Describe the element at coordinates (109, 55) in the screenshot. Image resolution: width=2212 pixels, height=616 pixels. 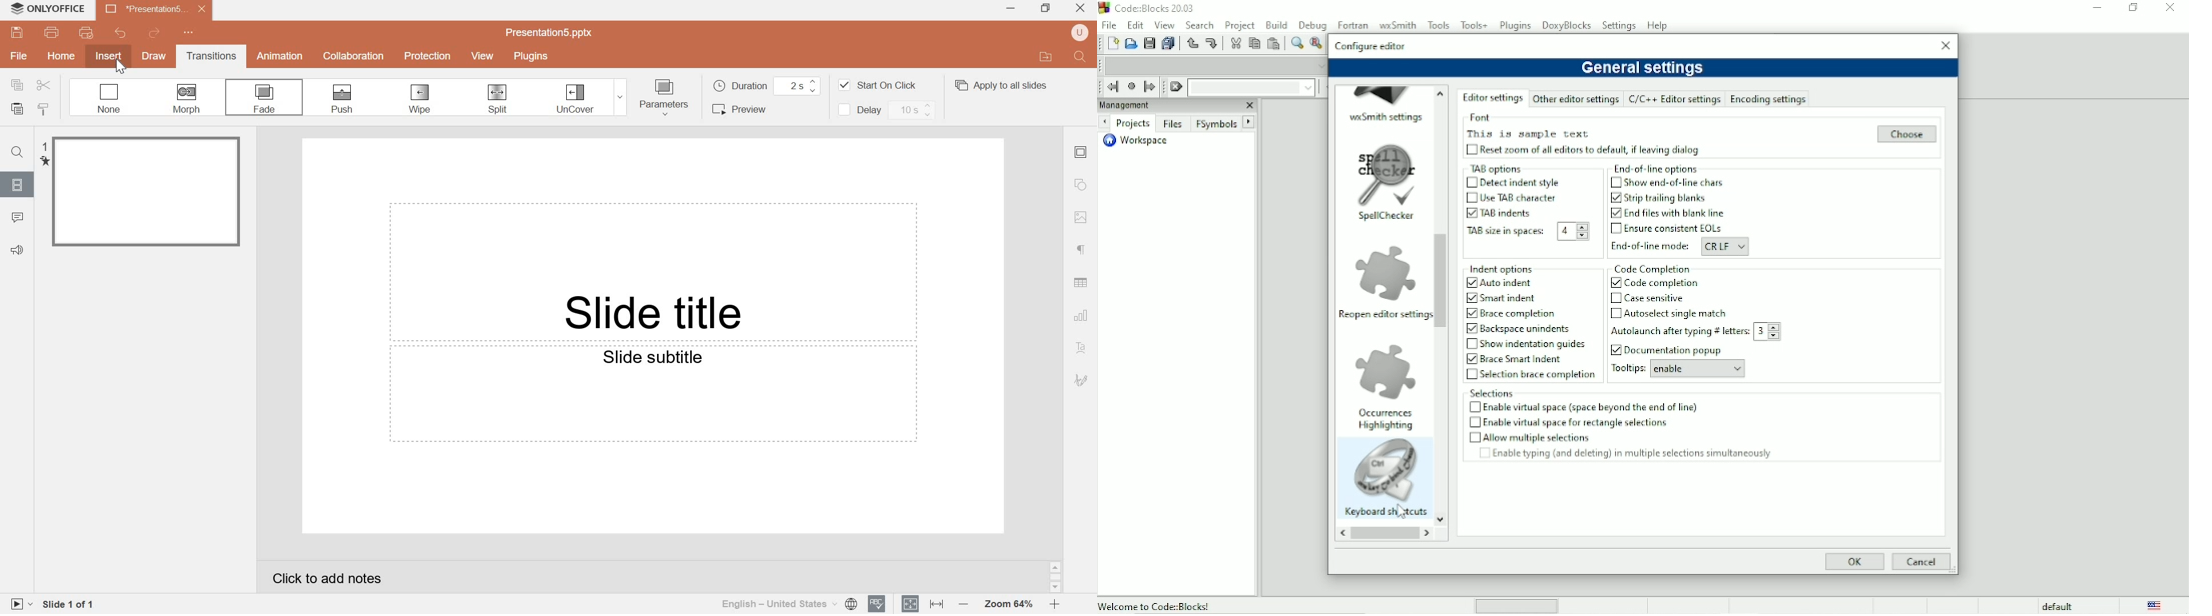
I see `Insert` at that location.